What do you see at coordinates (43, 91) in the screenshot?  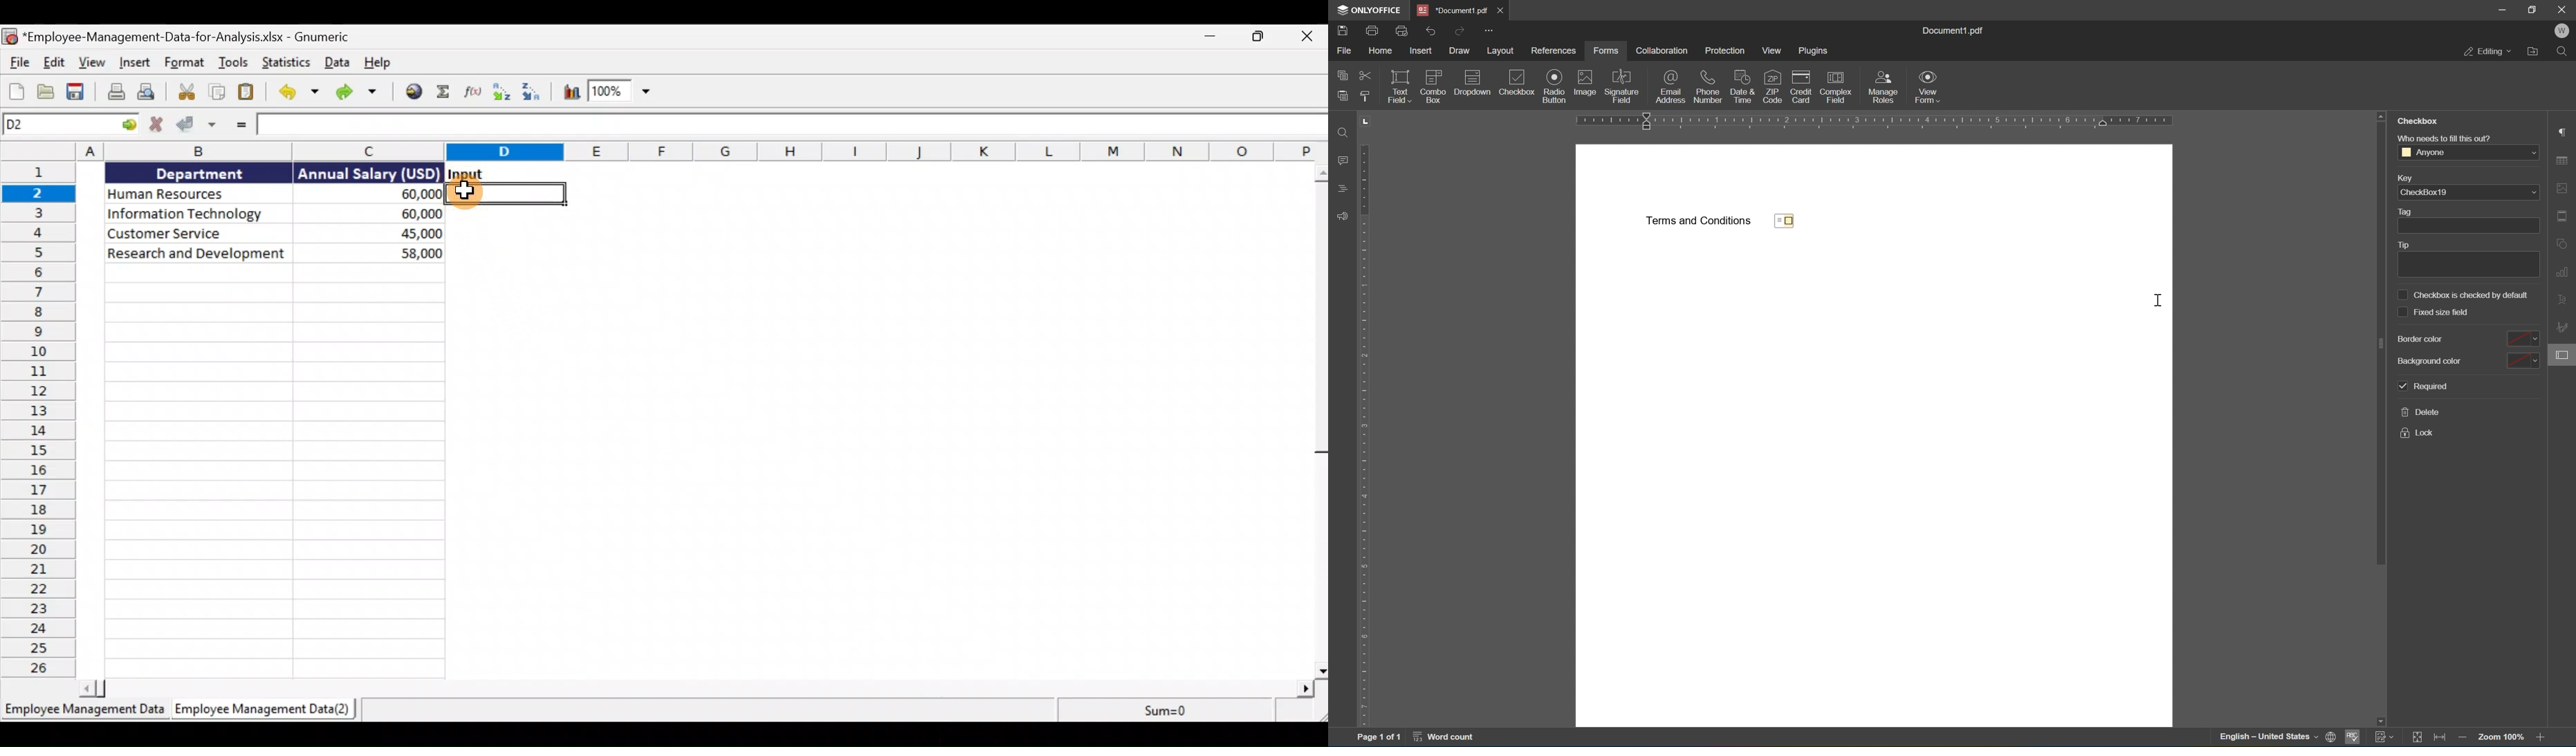 I see `Open a file` at bounding box center [43, 91].